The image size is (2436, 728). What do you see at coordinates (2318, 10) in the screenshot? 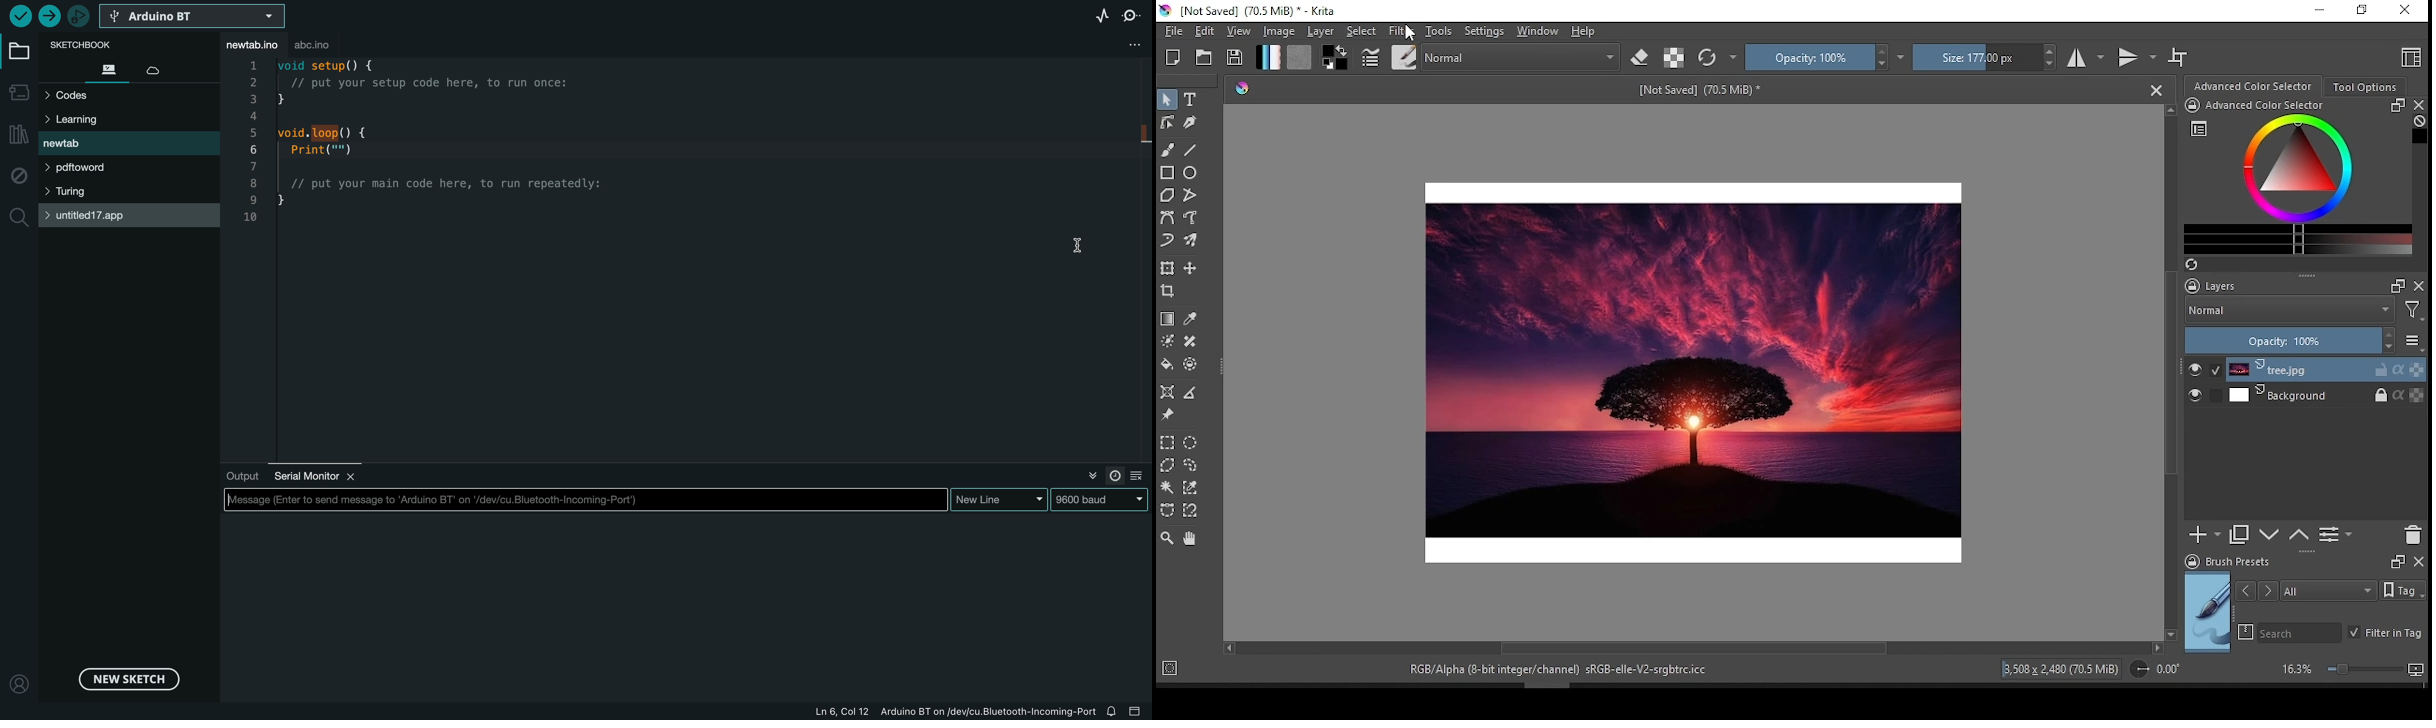
I see `minimize` at bounding box center [2318, 10].